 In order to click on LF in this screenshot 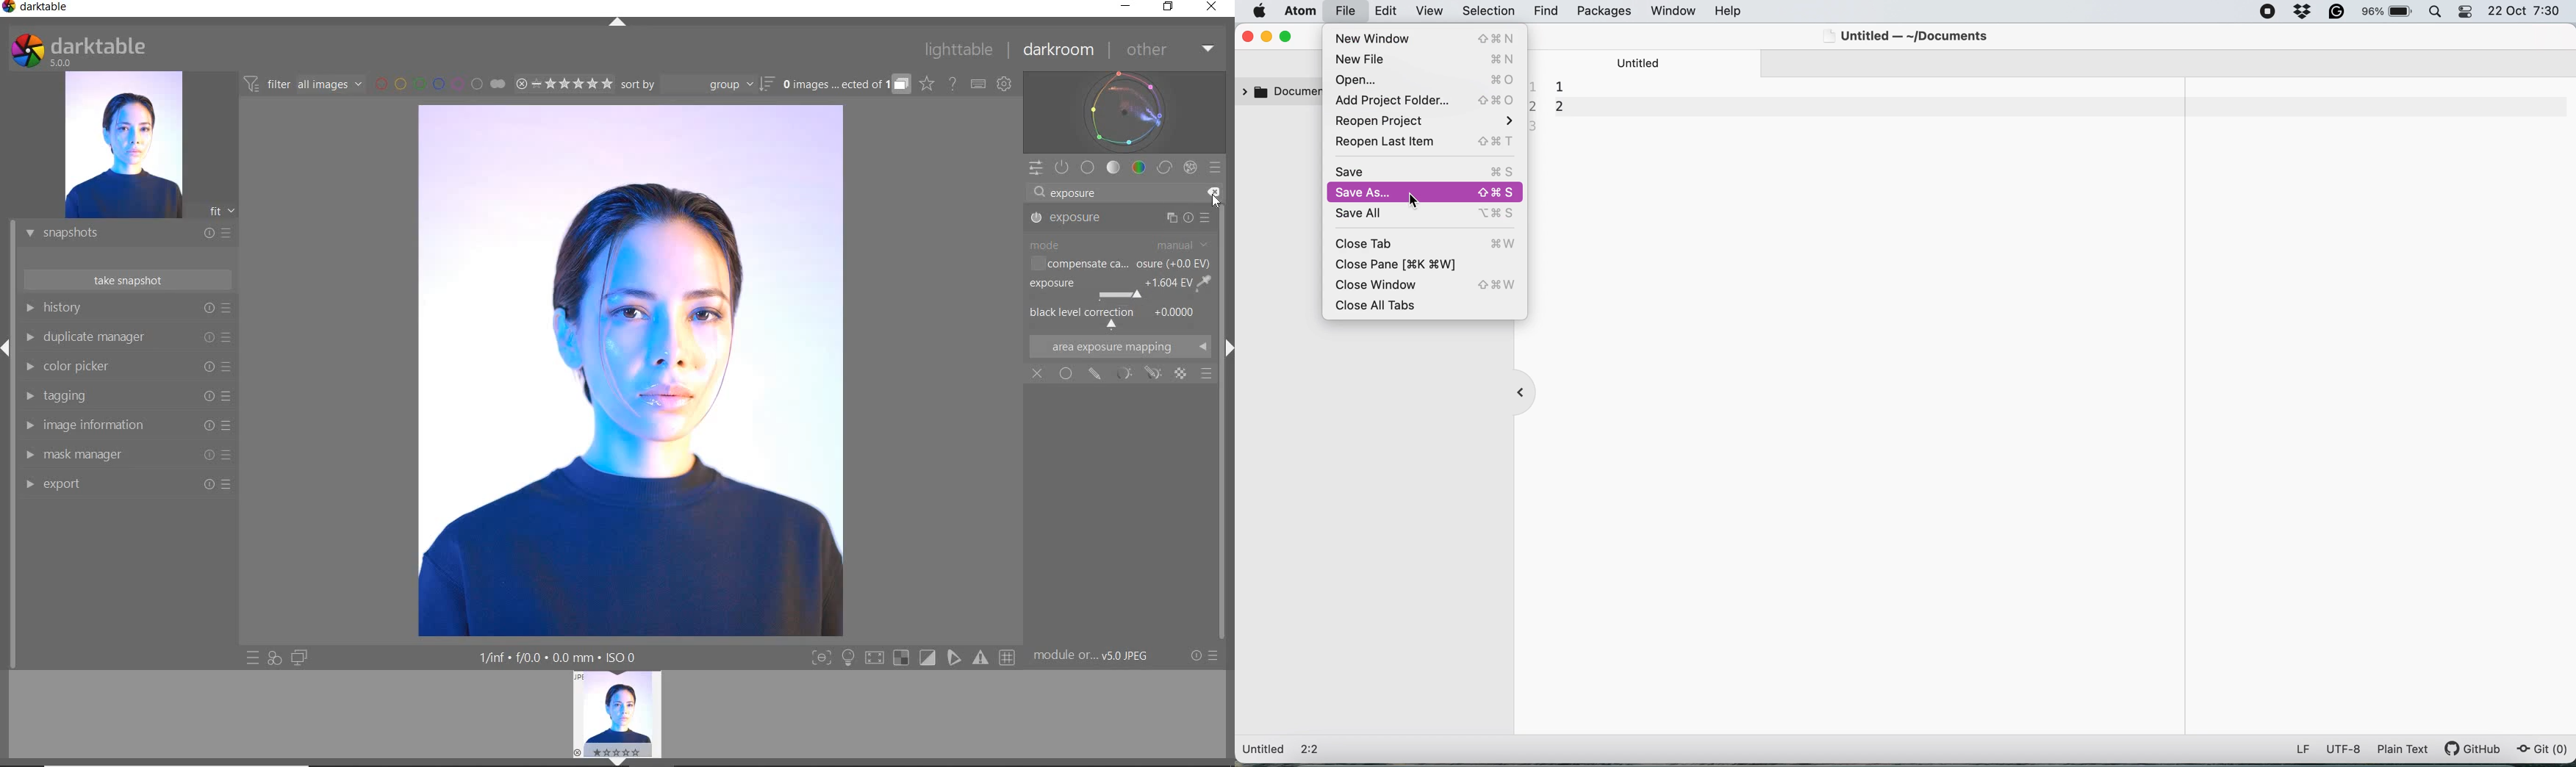, I will do `click(2303, 749)`.